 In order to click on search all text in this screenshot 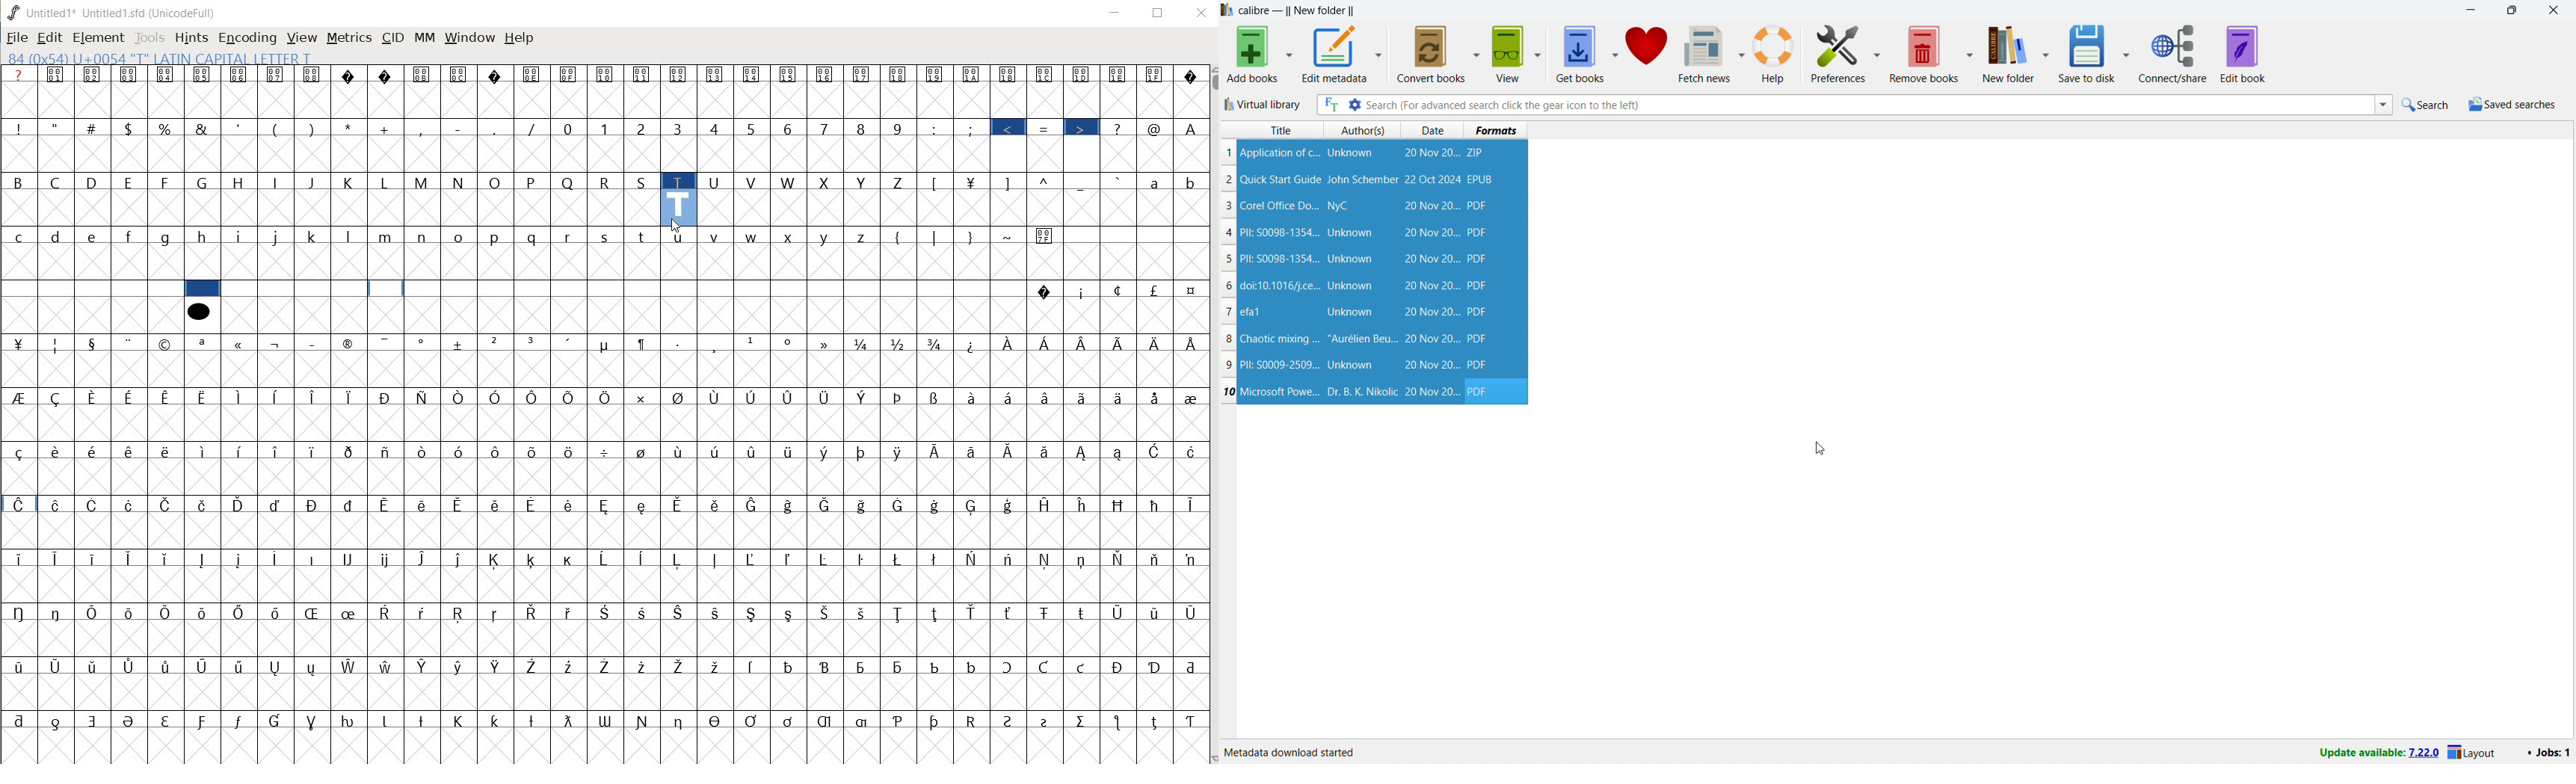, I will do `click(1331, 105)`.